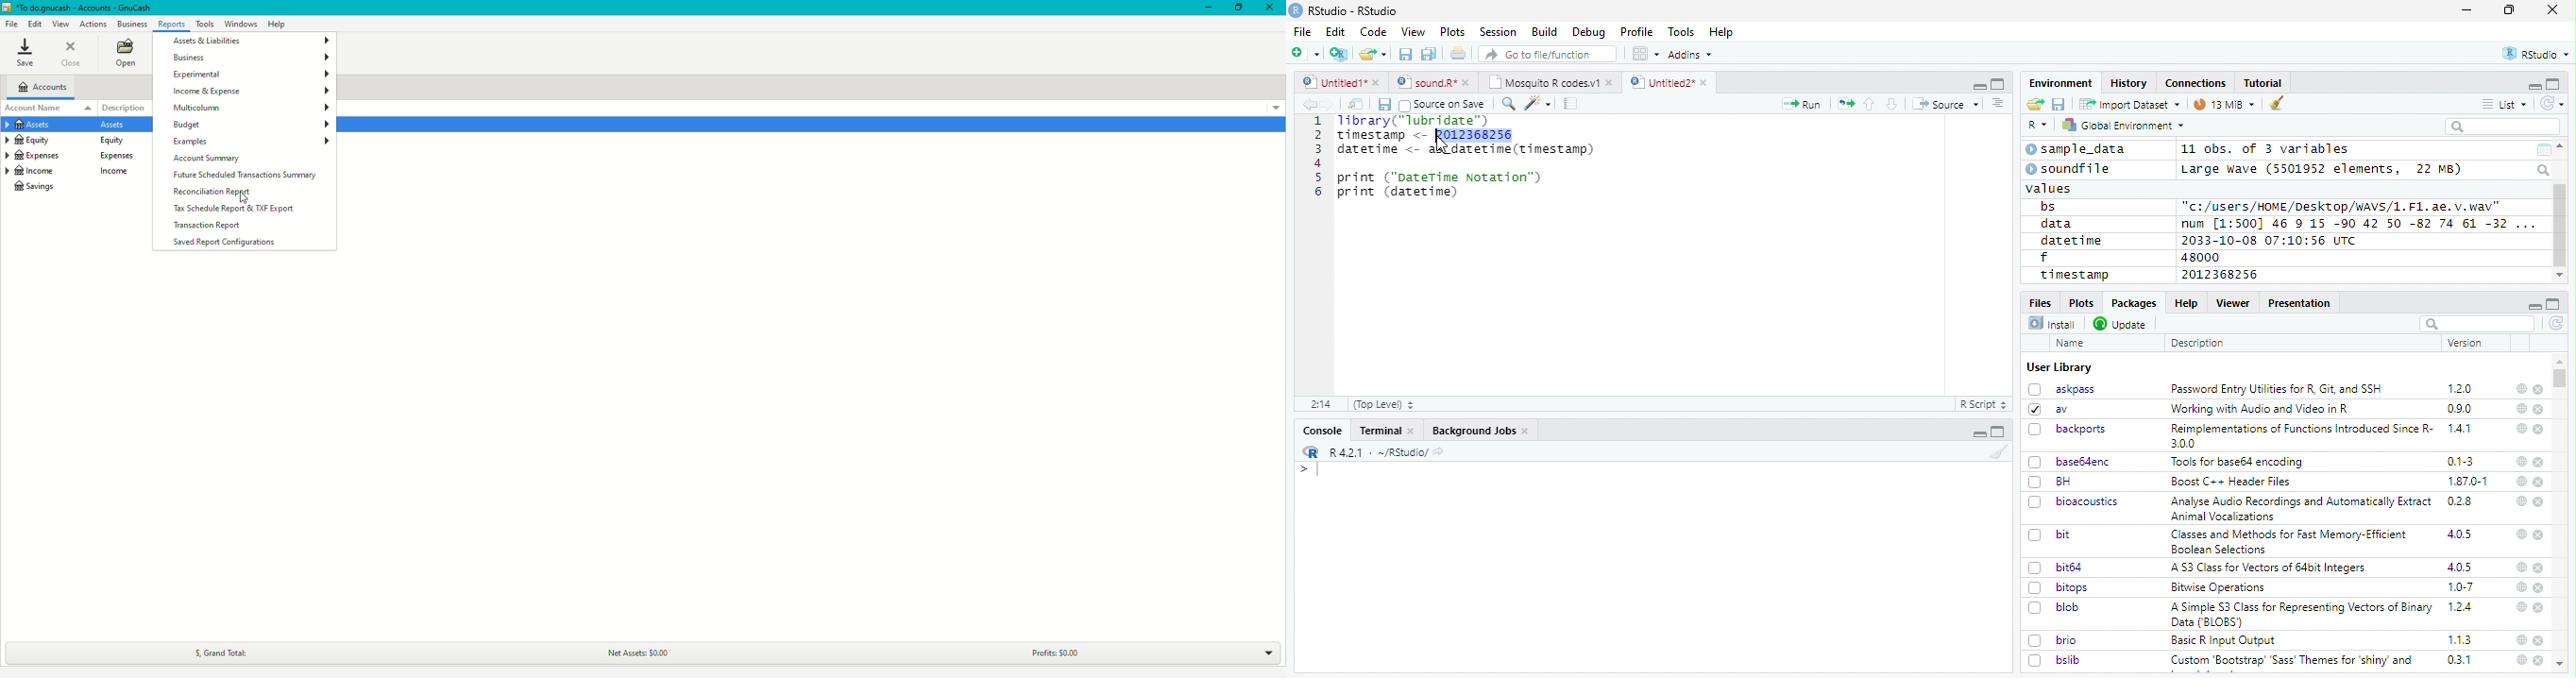 This screenshot has width=2576, height=700. Describe the element at coordinates (1998, 83) in the screenshot. I see `Full screen` at that location.